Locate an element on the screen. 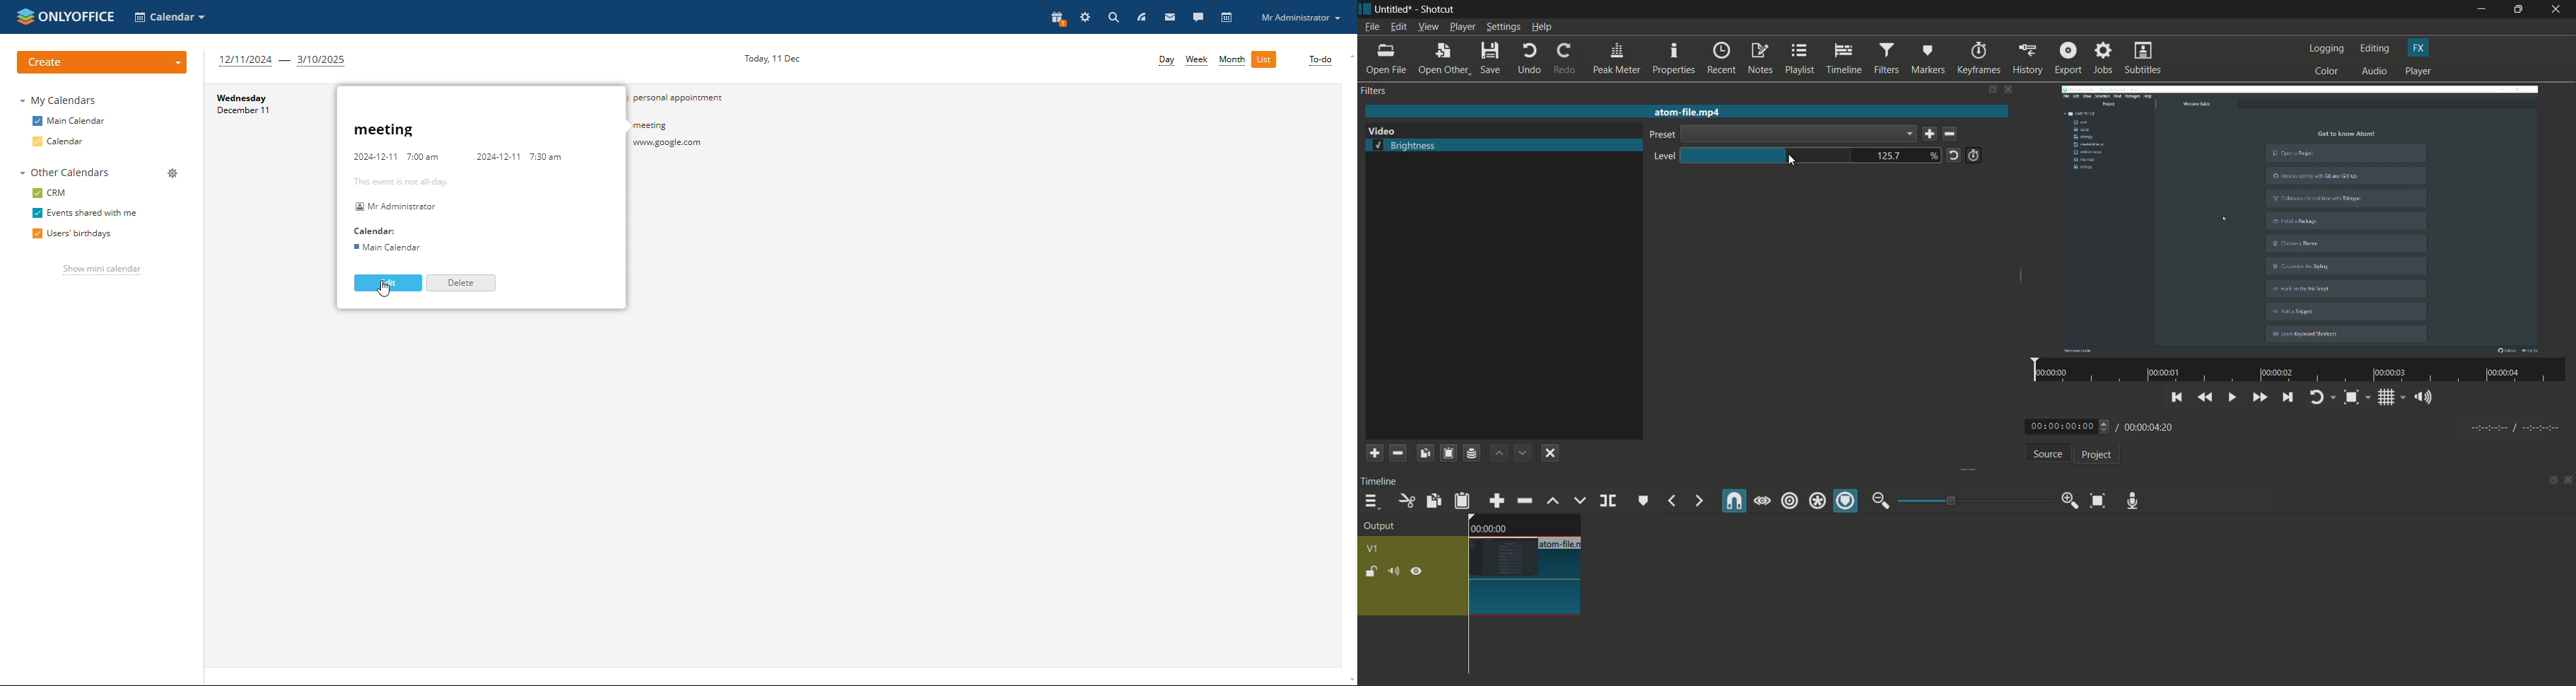 The width and height of the screenshot is (2576, 700). ripple all tracks is located at coordinates (1816, 502).